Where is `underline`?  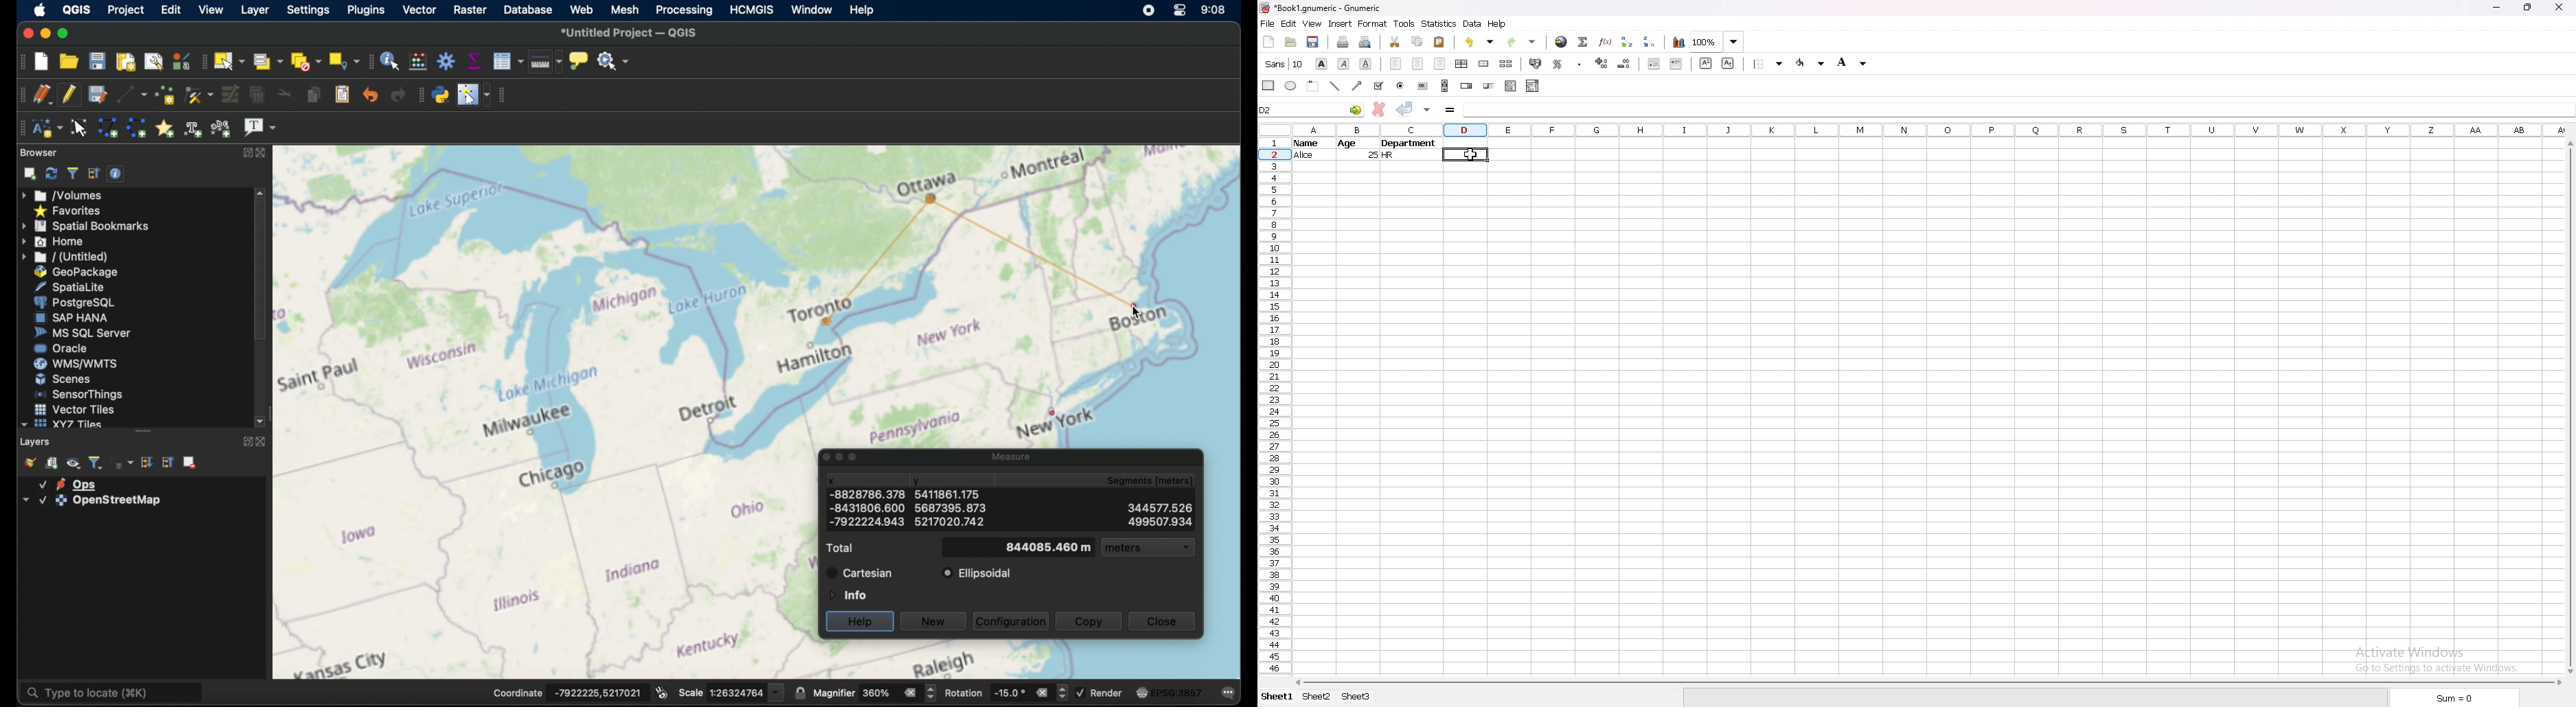
underline is located at coordinates (1367, 64).